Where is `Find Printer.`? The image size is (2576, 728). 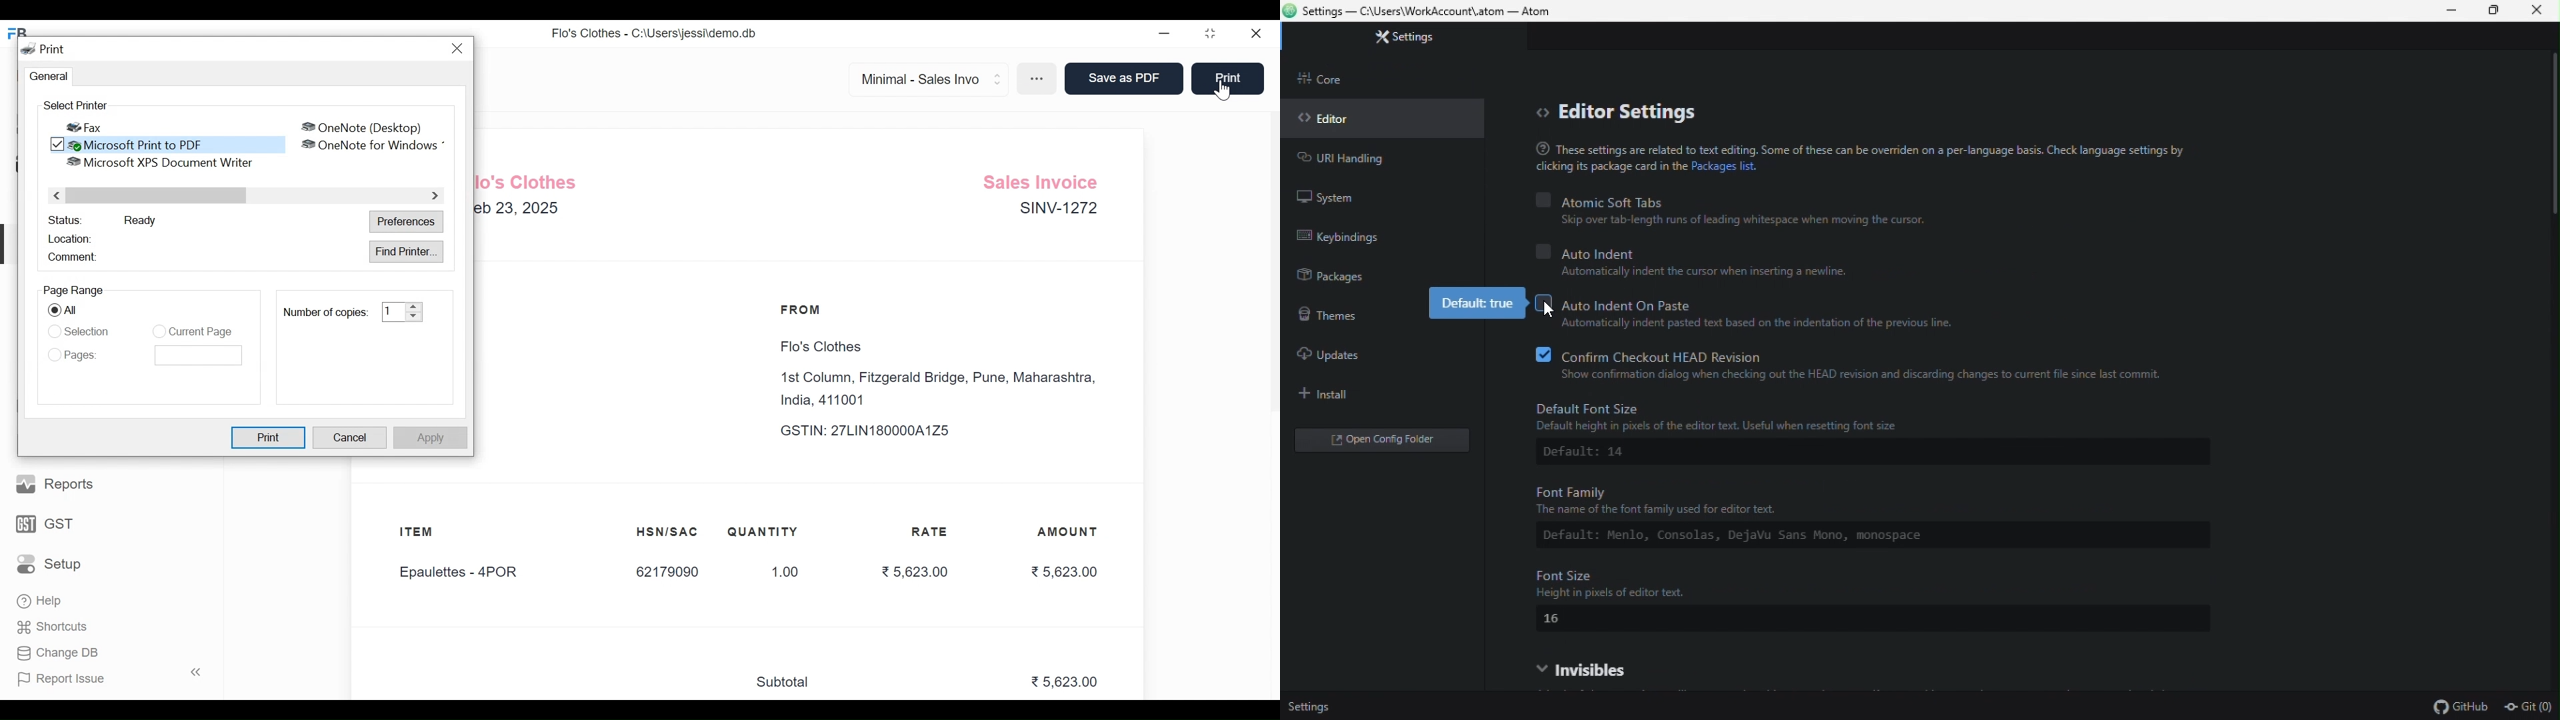 Find Printer. is located at coordinates (407, 251).